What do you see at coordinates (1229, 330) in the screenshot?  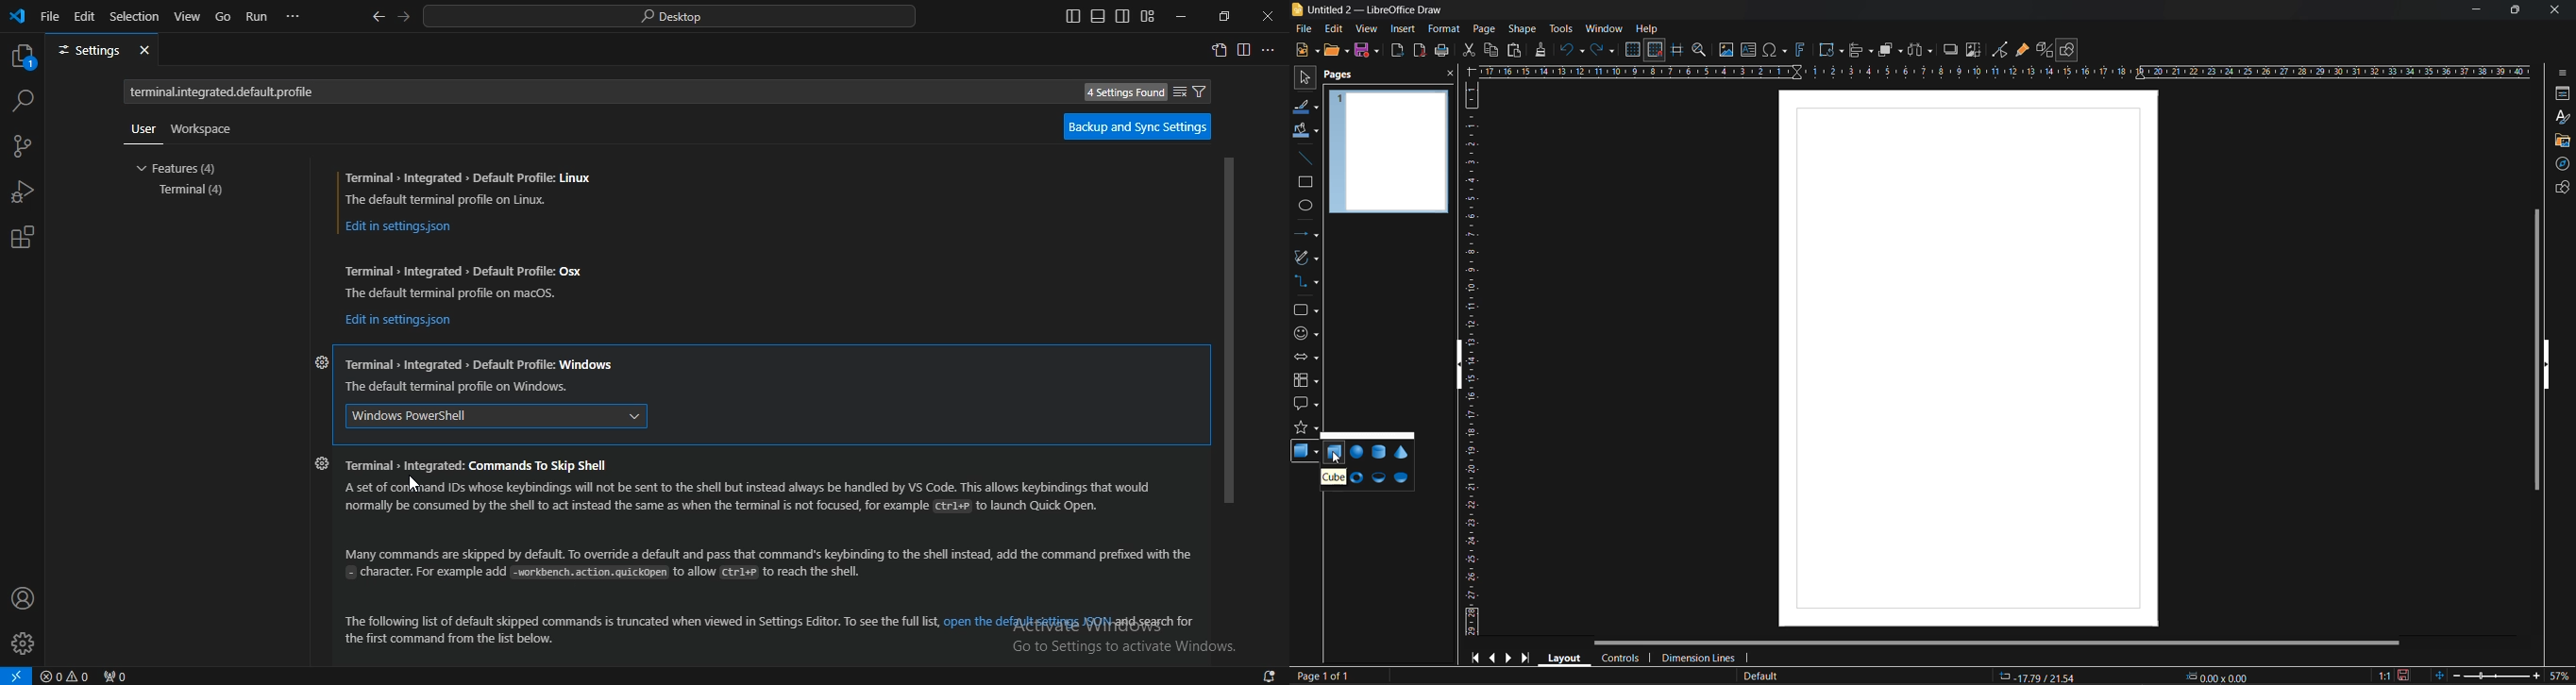 I see `scrollbar` at bounding box center [1229, 330].